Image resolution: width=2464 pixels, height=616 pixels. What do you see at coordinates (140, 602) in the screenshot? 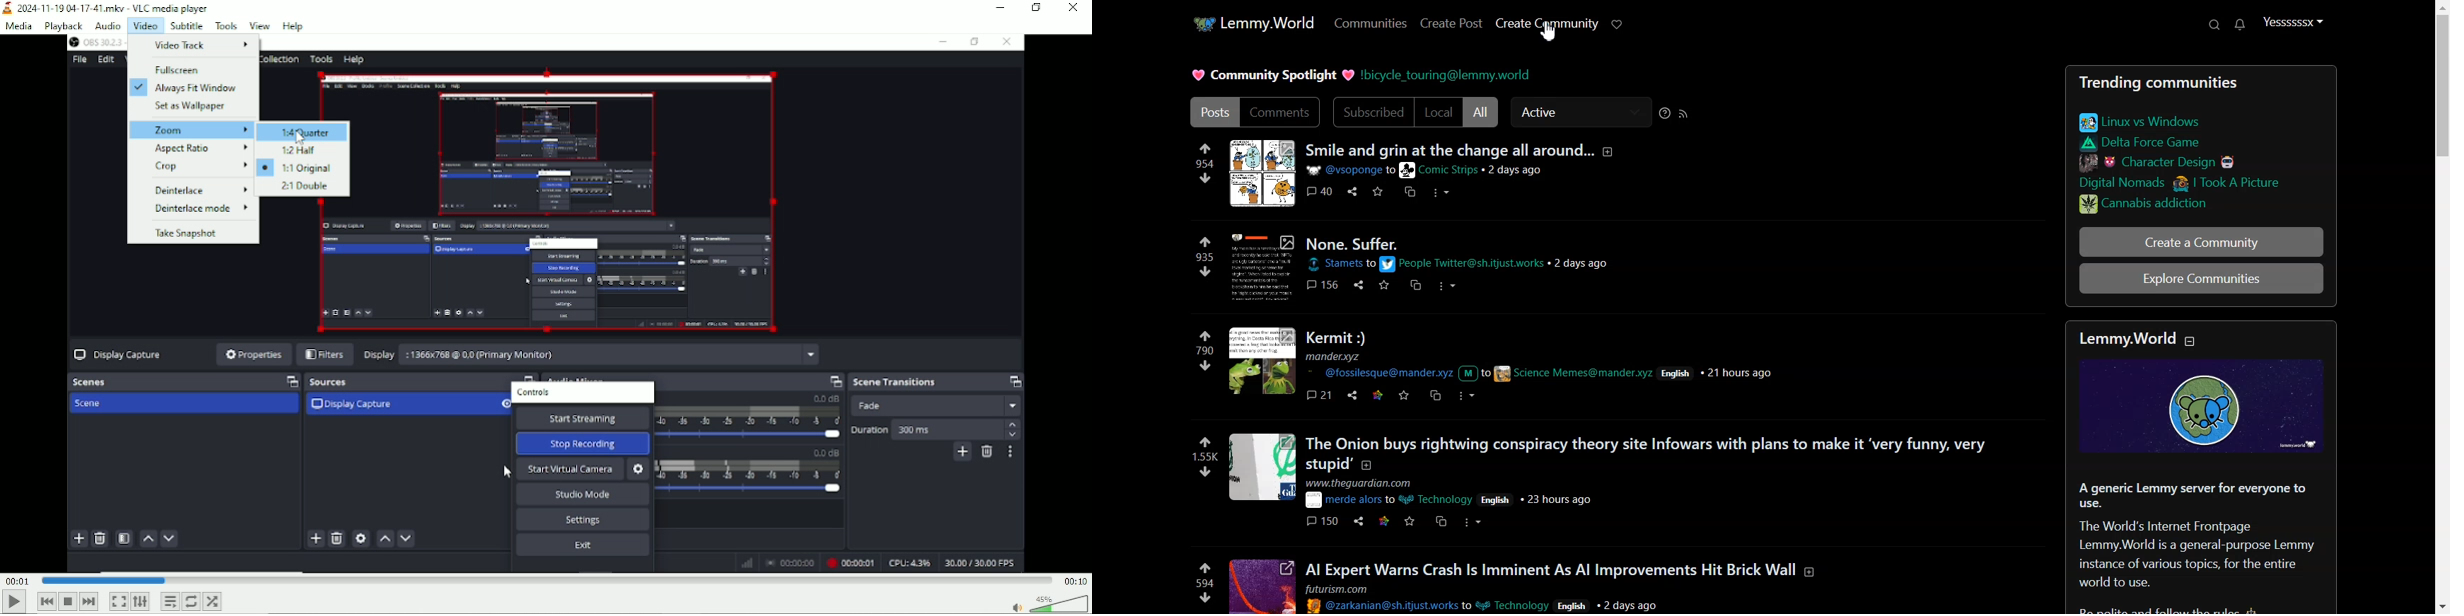
I see `Show extended settings` at bounding box center [140, 602].